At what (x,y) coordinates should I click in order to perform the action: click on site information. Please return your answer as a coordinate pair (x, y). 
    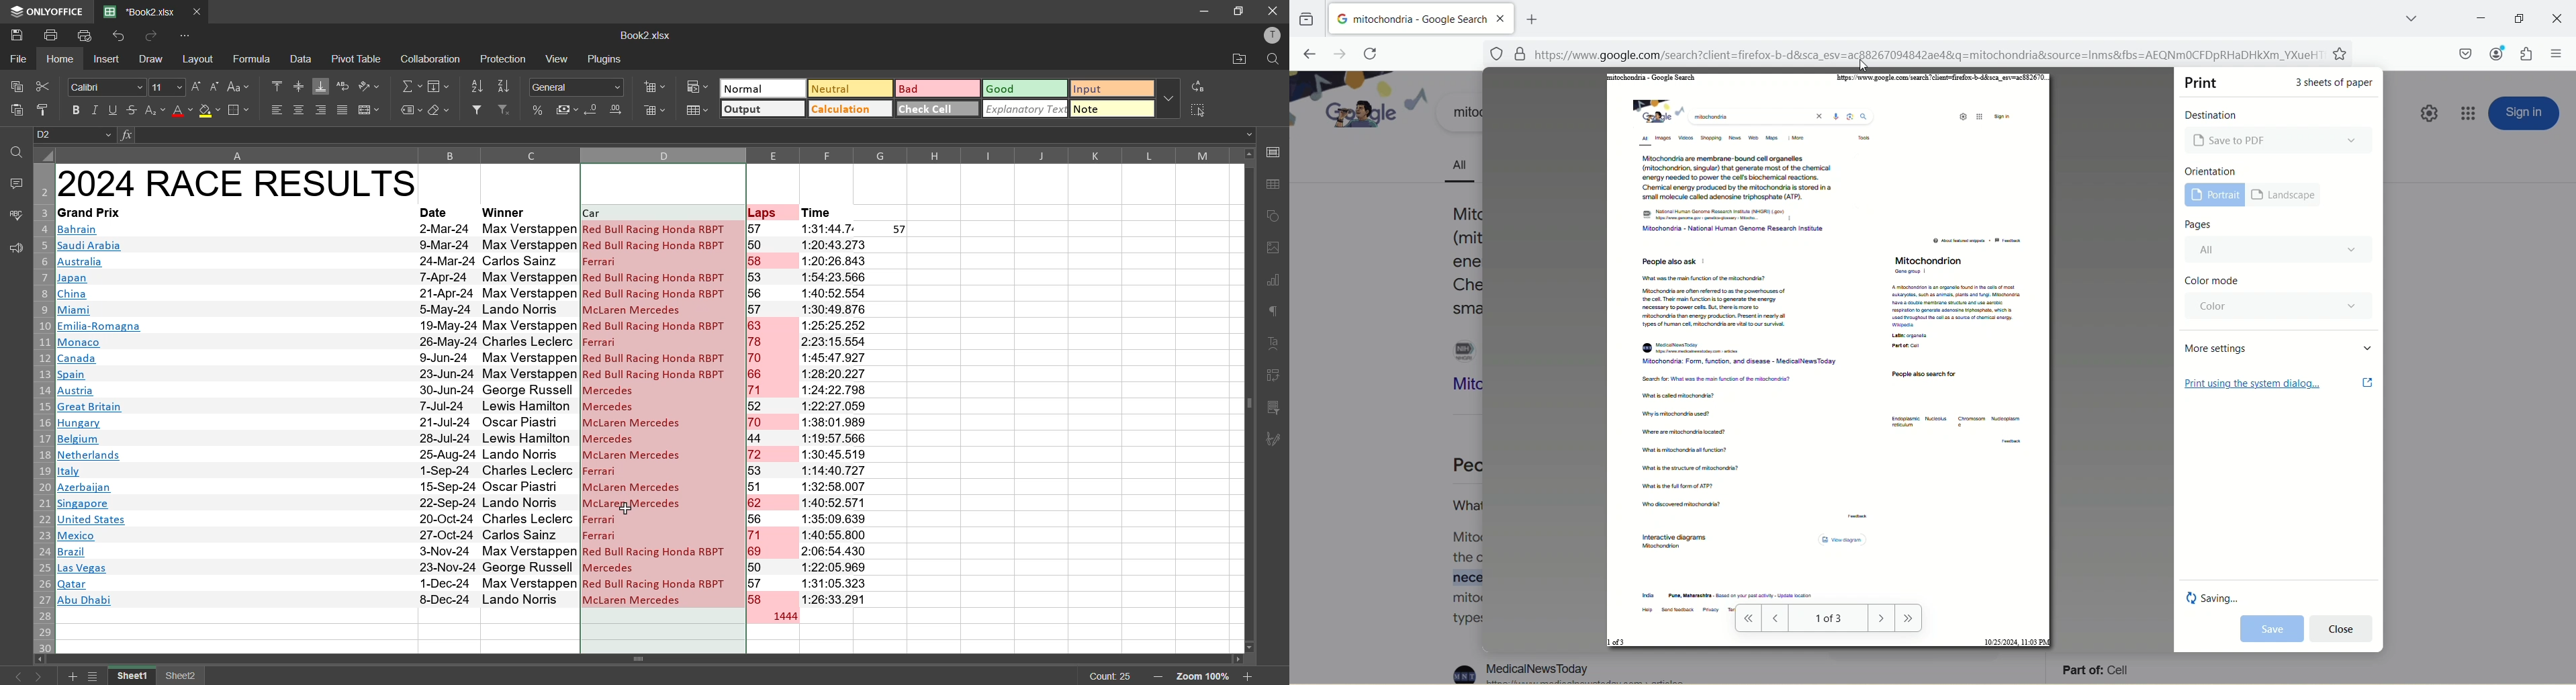
    Looking at the image, I should click on (1496, 54).